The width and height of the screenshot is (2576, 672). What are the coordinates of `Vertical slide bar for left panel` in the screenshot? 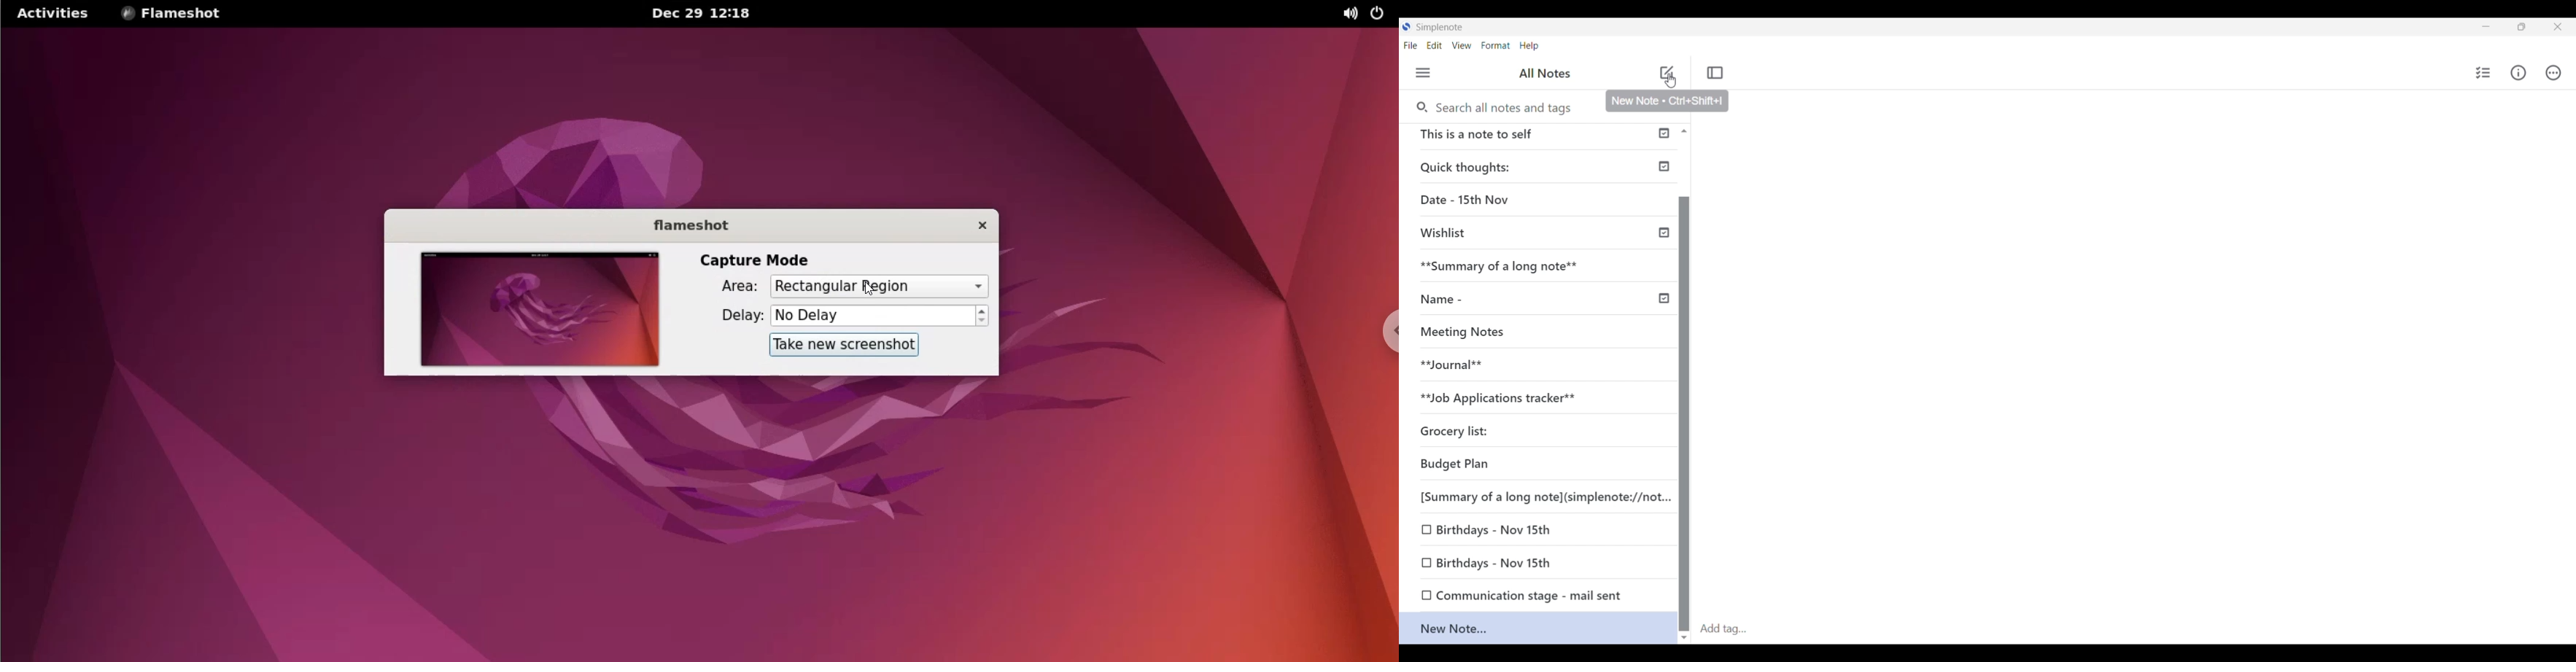 It's located at (1685, 414).